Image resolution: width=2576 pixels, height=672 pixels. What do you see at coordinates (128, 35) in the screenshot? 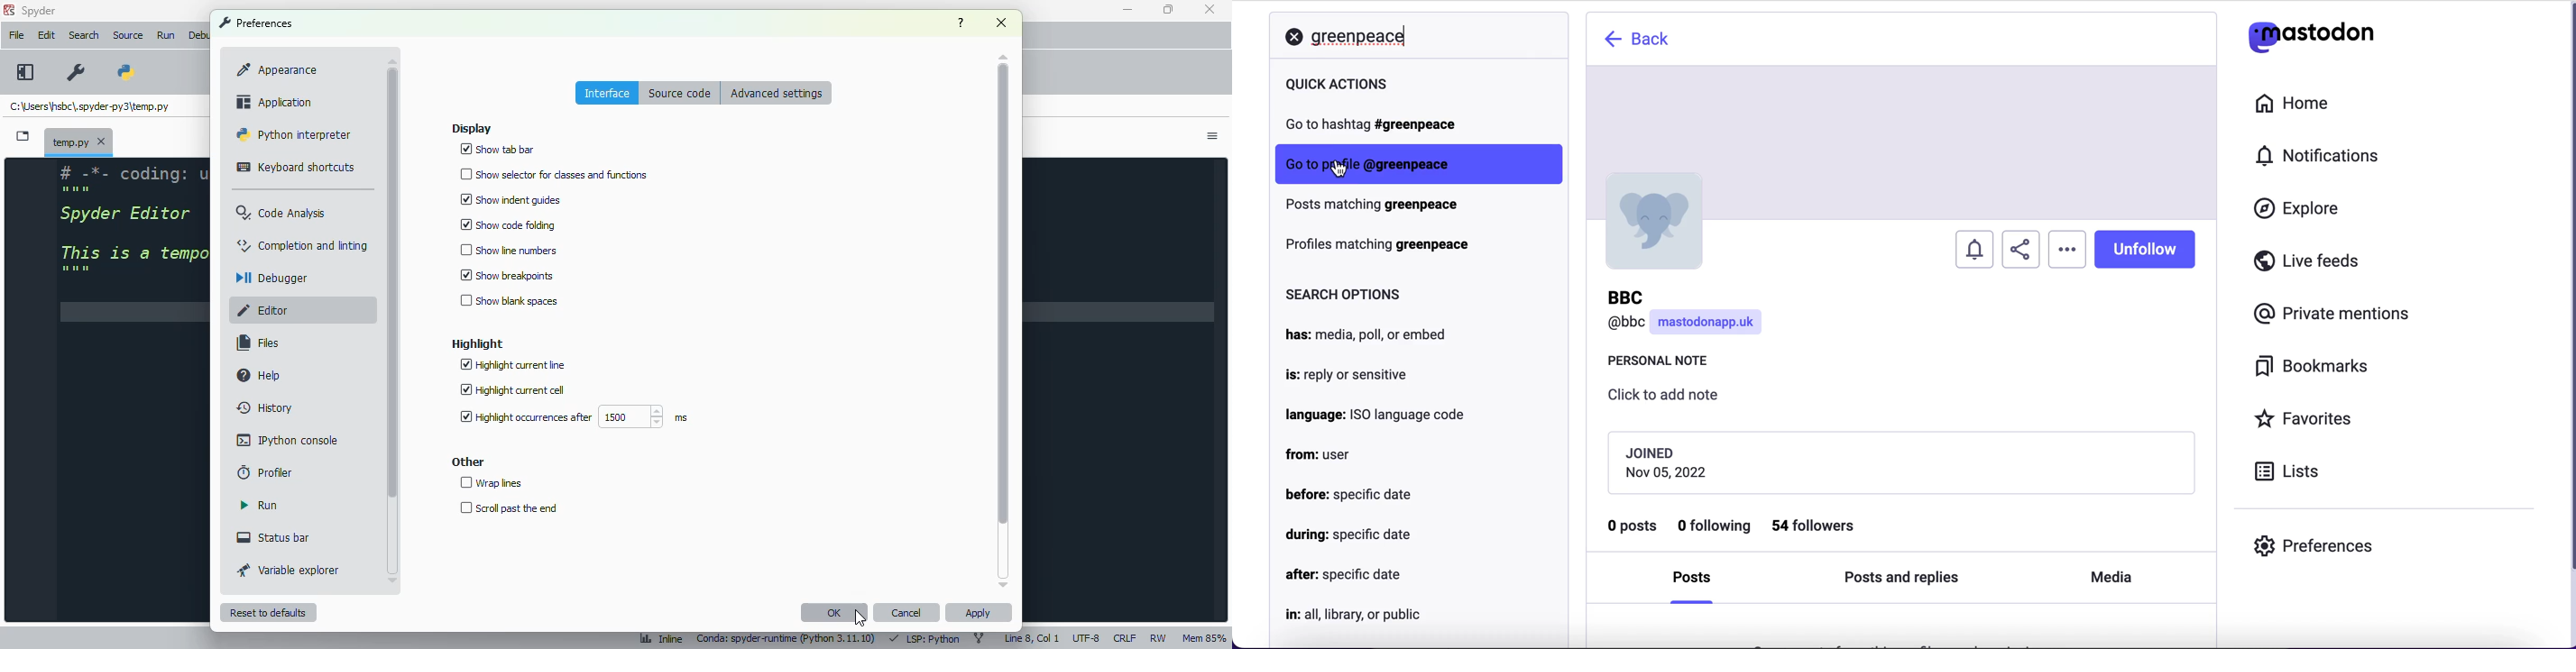
I see `source` at bounding box center [128, 35].